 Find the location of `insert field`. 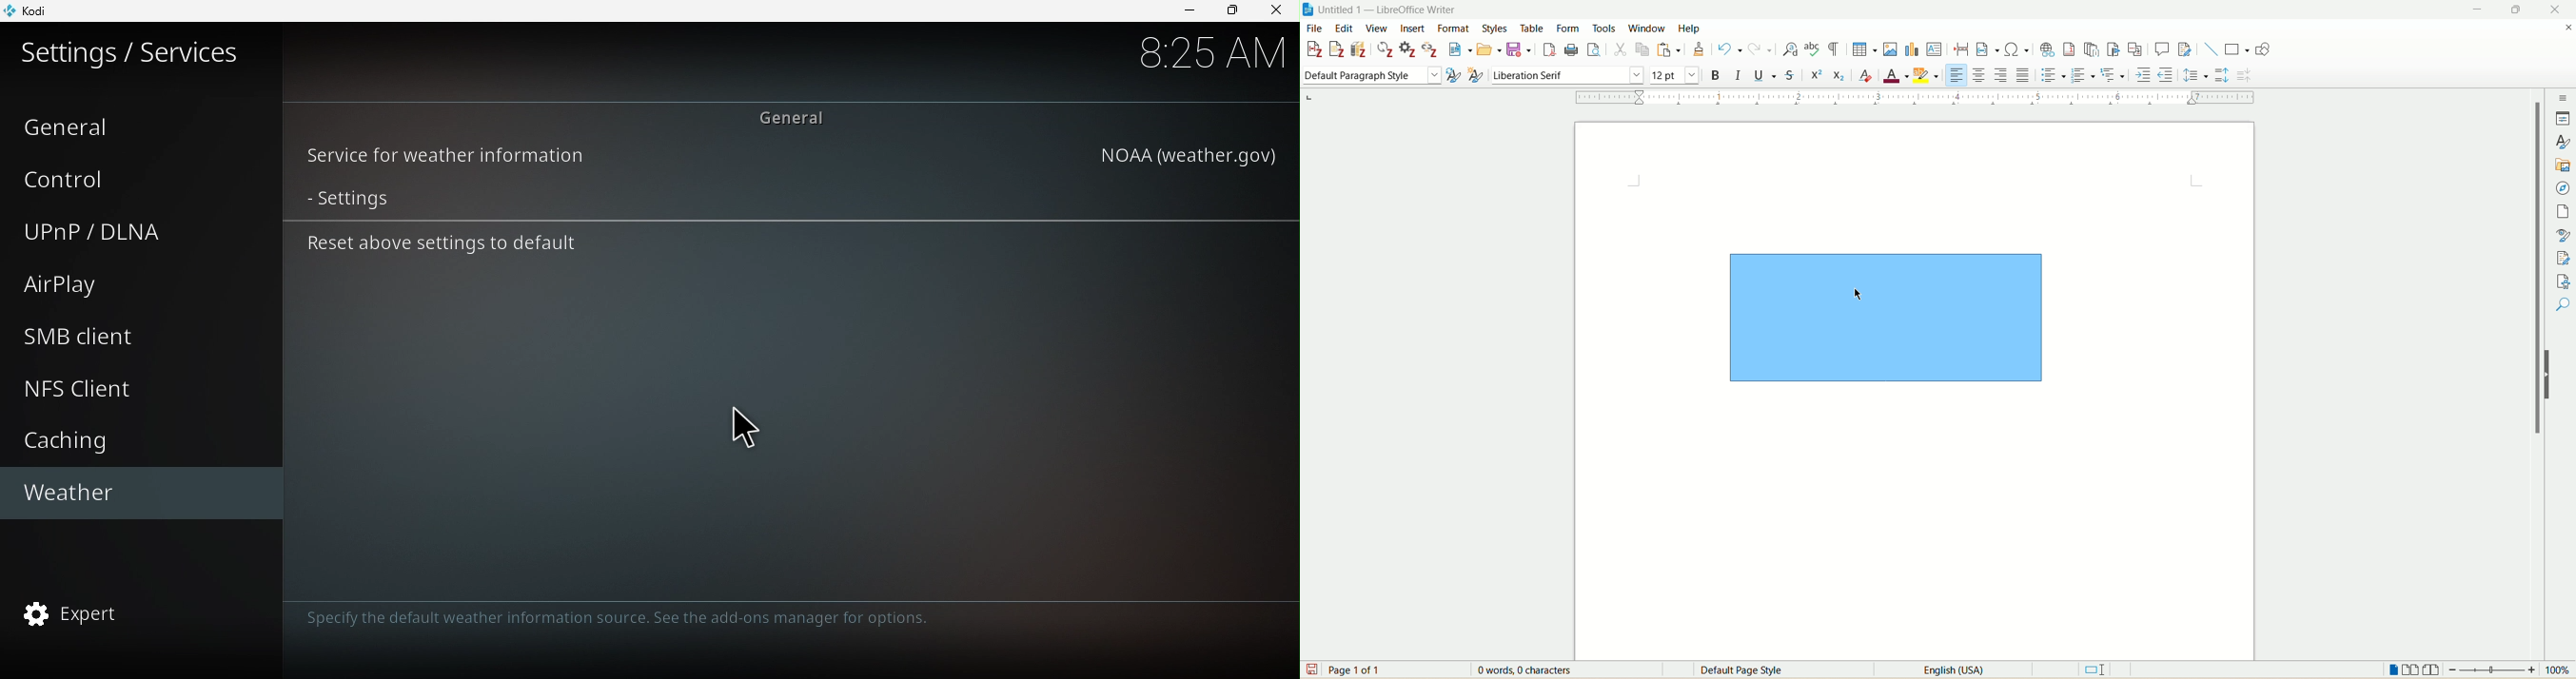

insert field is located at coordinates (1988, 47).